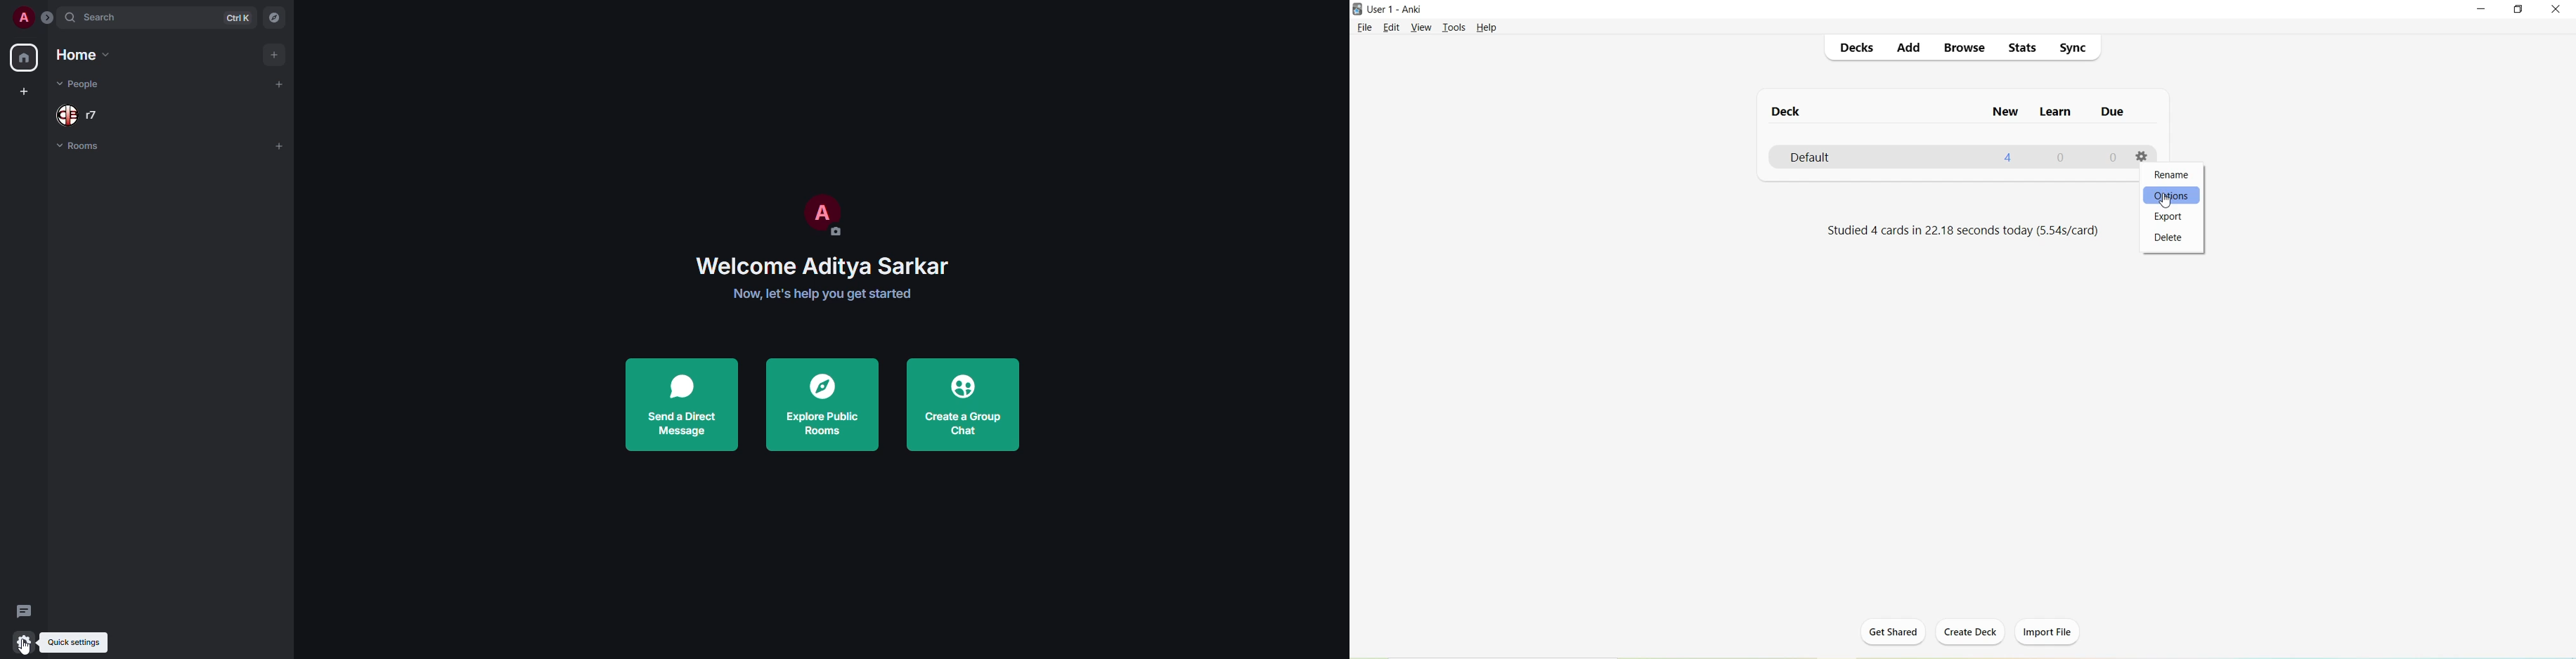 The width and height of the screenshot is (2576, 672). I want to click on Studied 4 cards in 22.18 seconds today (5.54s/card), so click(1967, 231).